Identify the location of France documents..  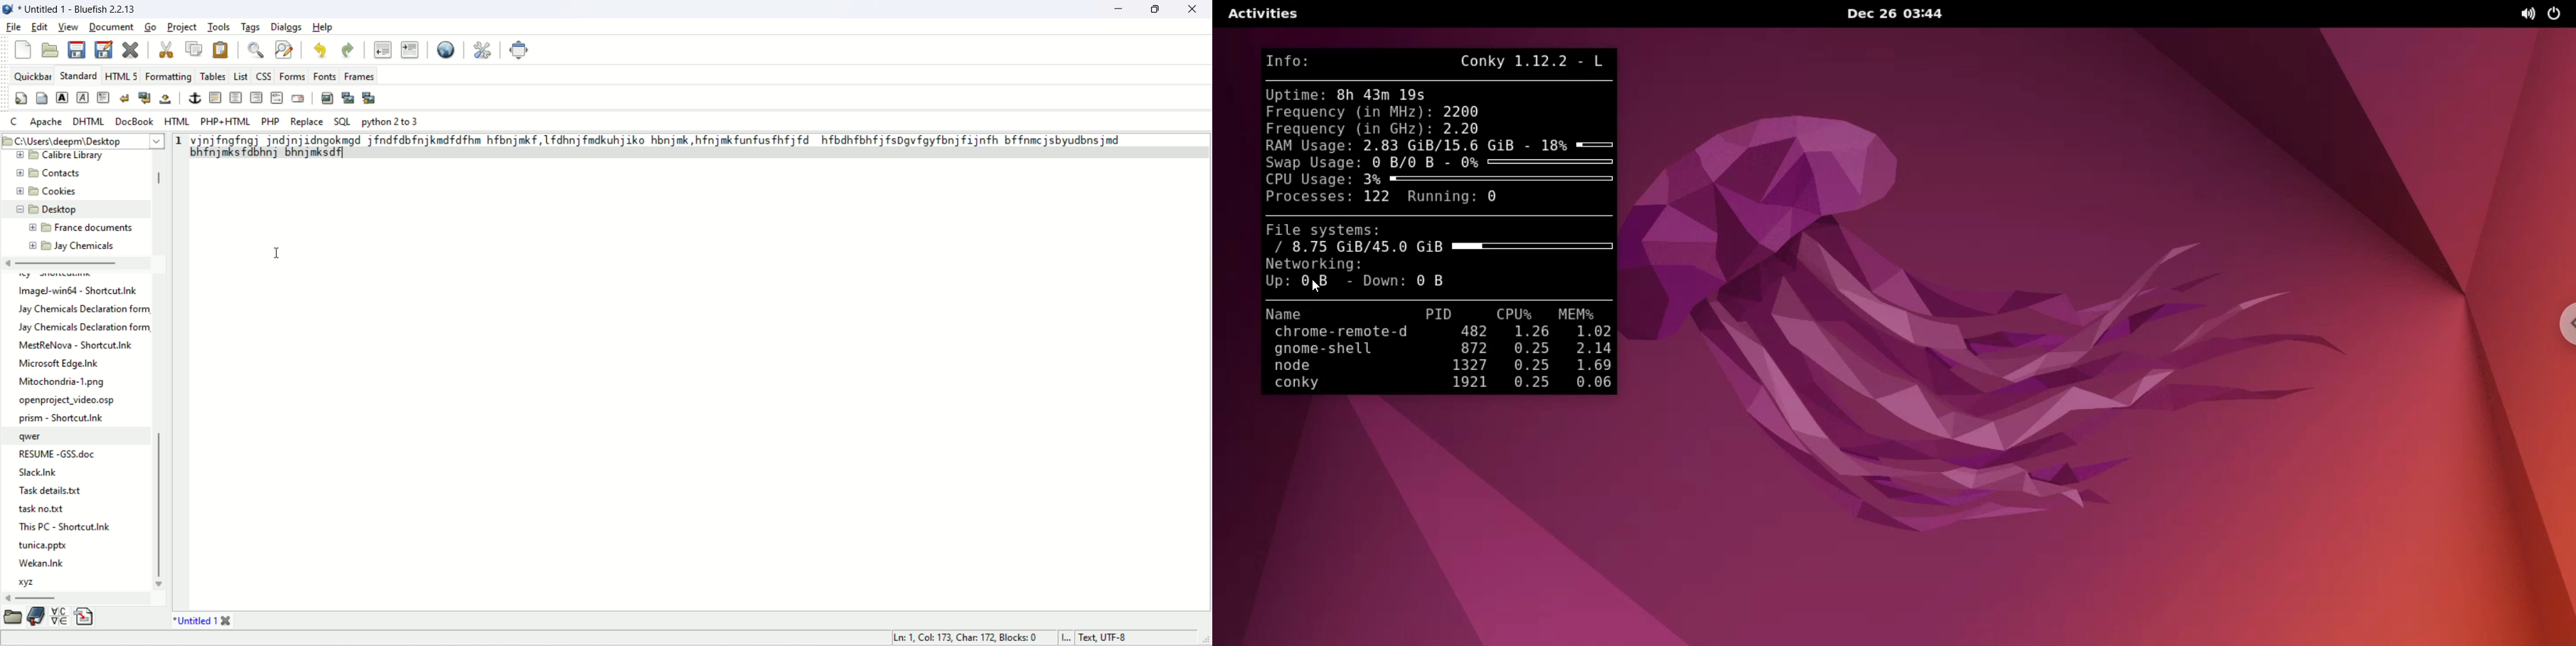
(95, 228).